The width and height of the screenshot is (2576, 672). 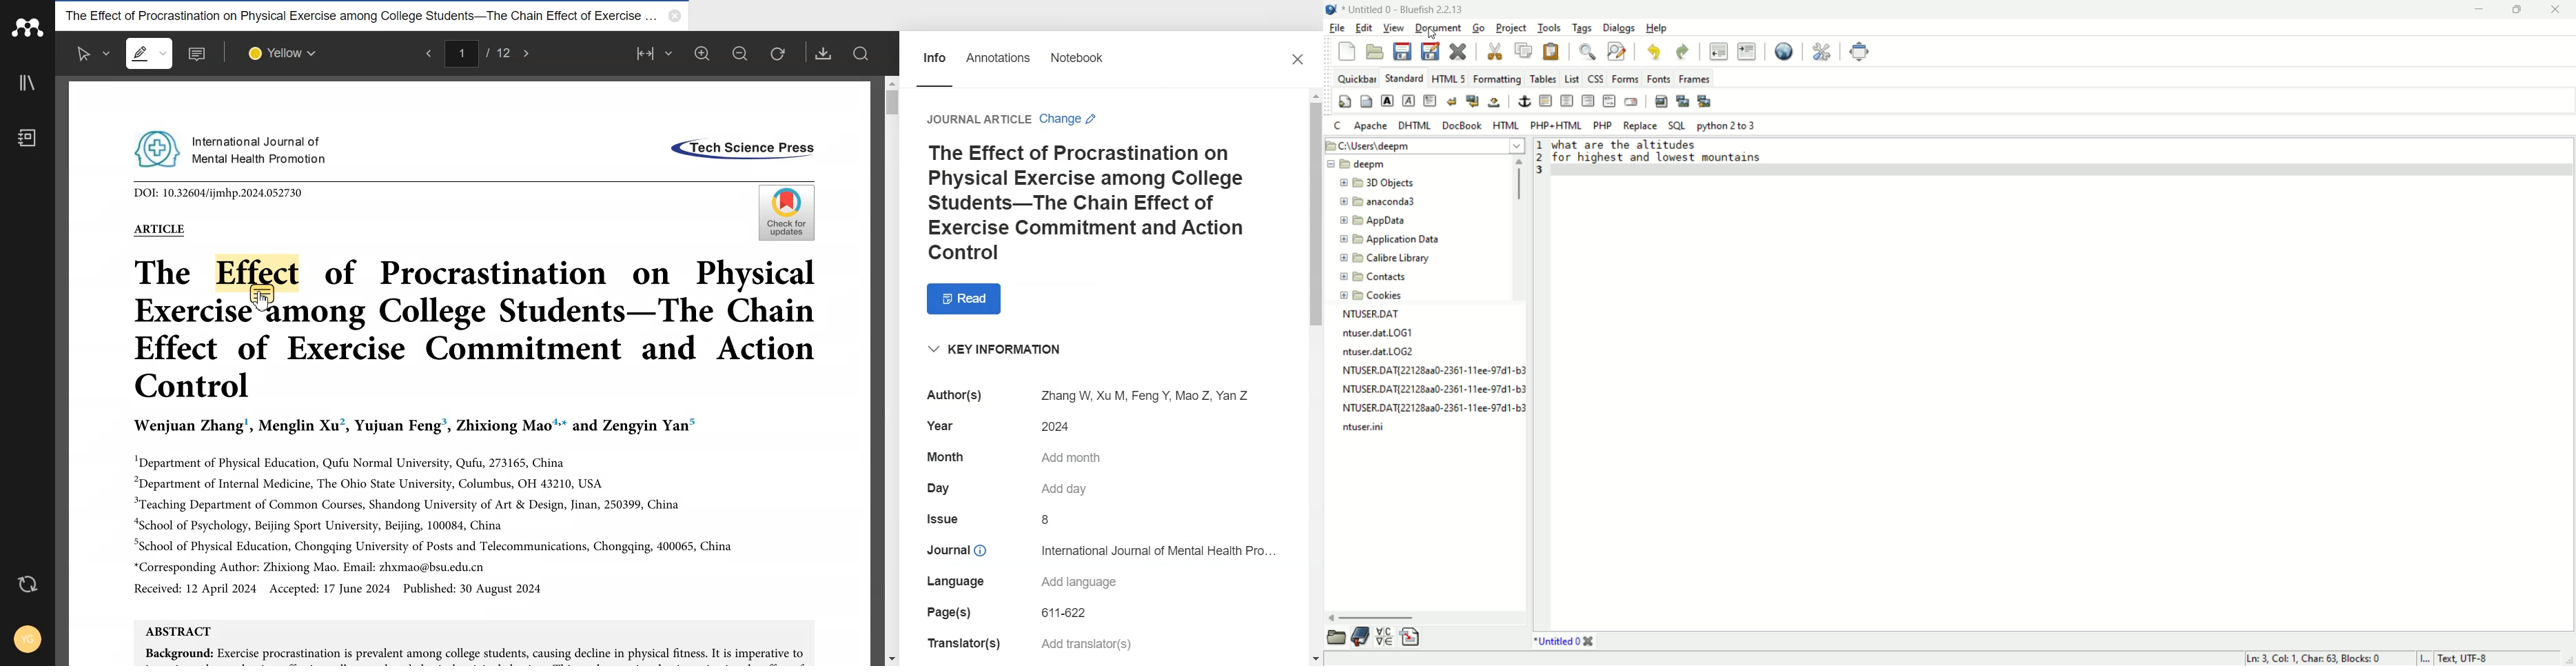 I want to click on right justify, so click(x=1588, y=101).